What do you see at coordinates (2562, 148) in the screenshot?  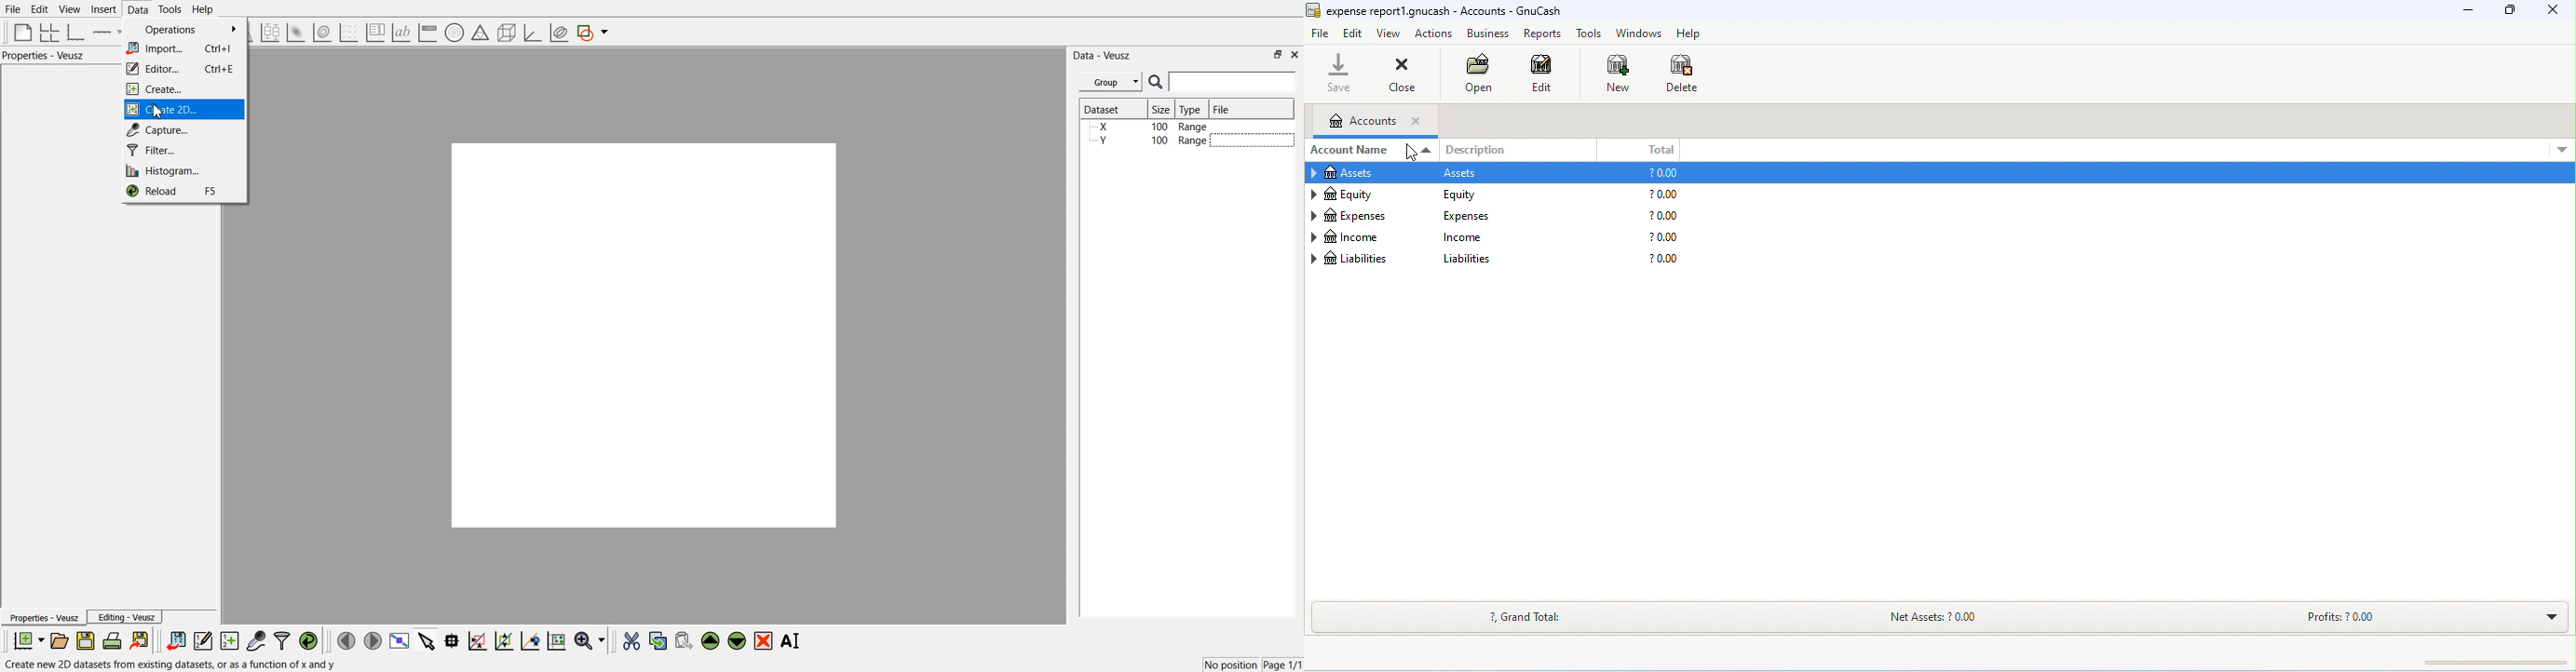 I see `down` at bounding box center [2562, 148].